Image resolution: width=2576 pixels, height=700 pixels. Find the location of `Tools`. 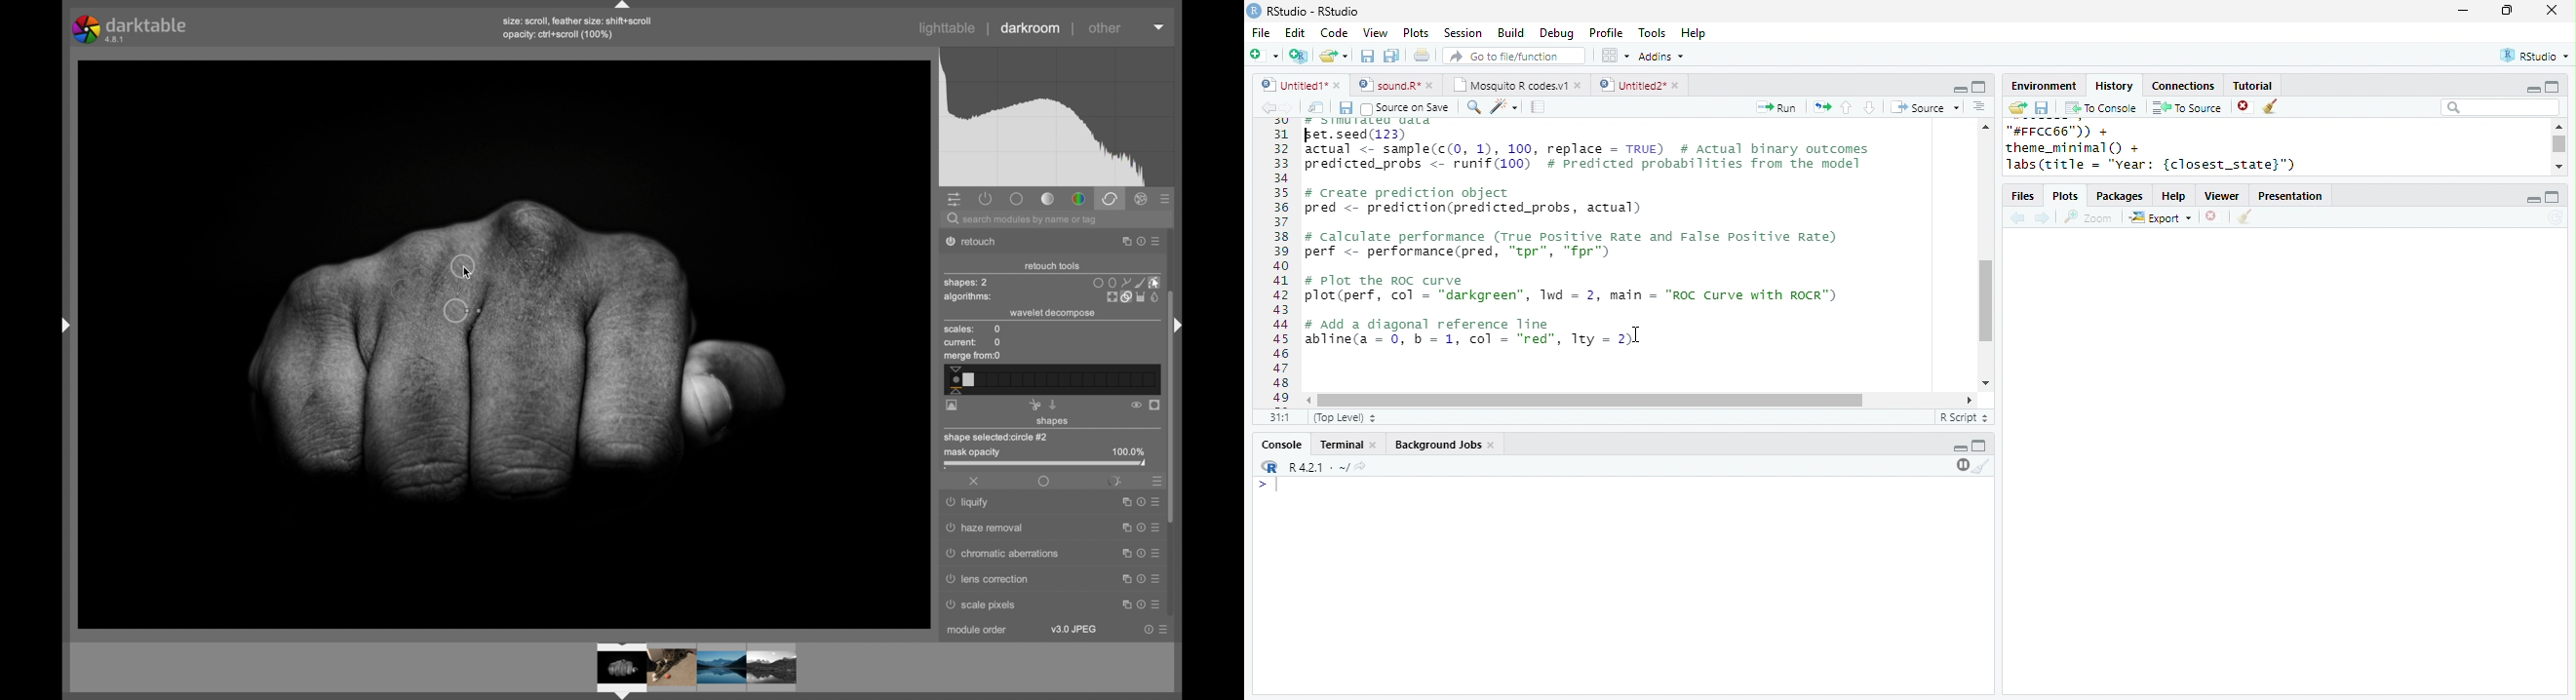

Tools is located at coordinates (1653, 33).